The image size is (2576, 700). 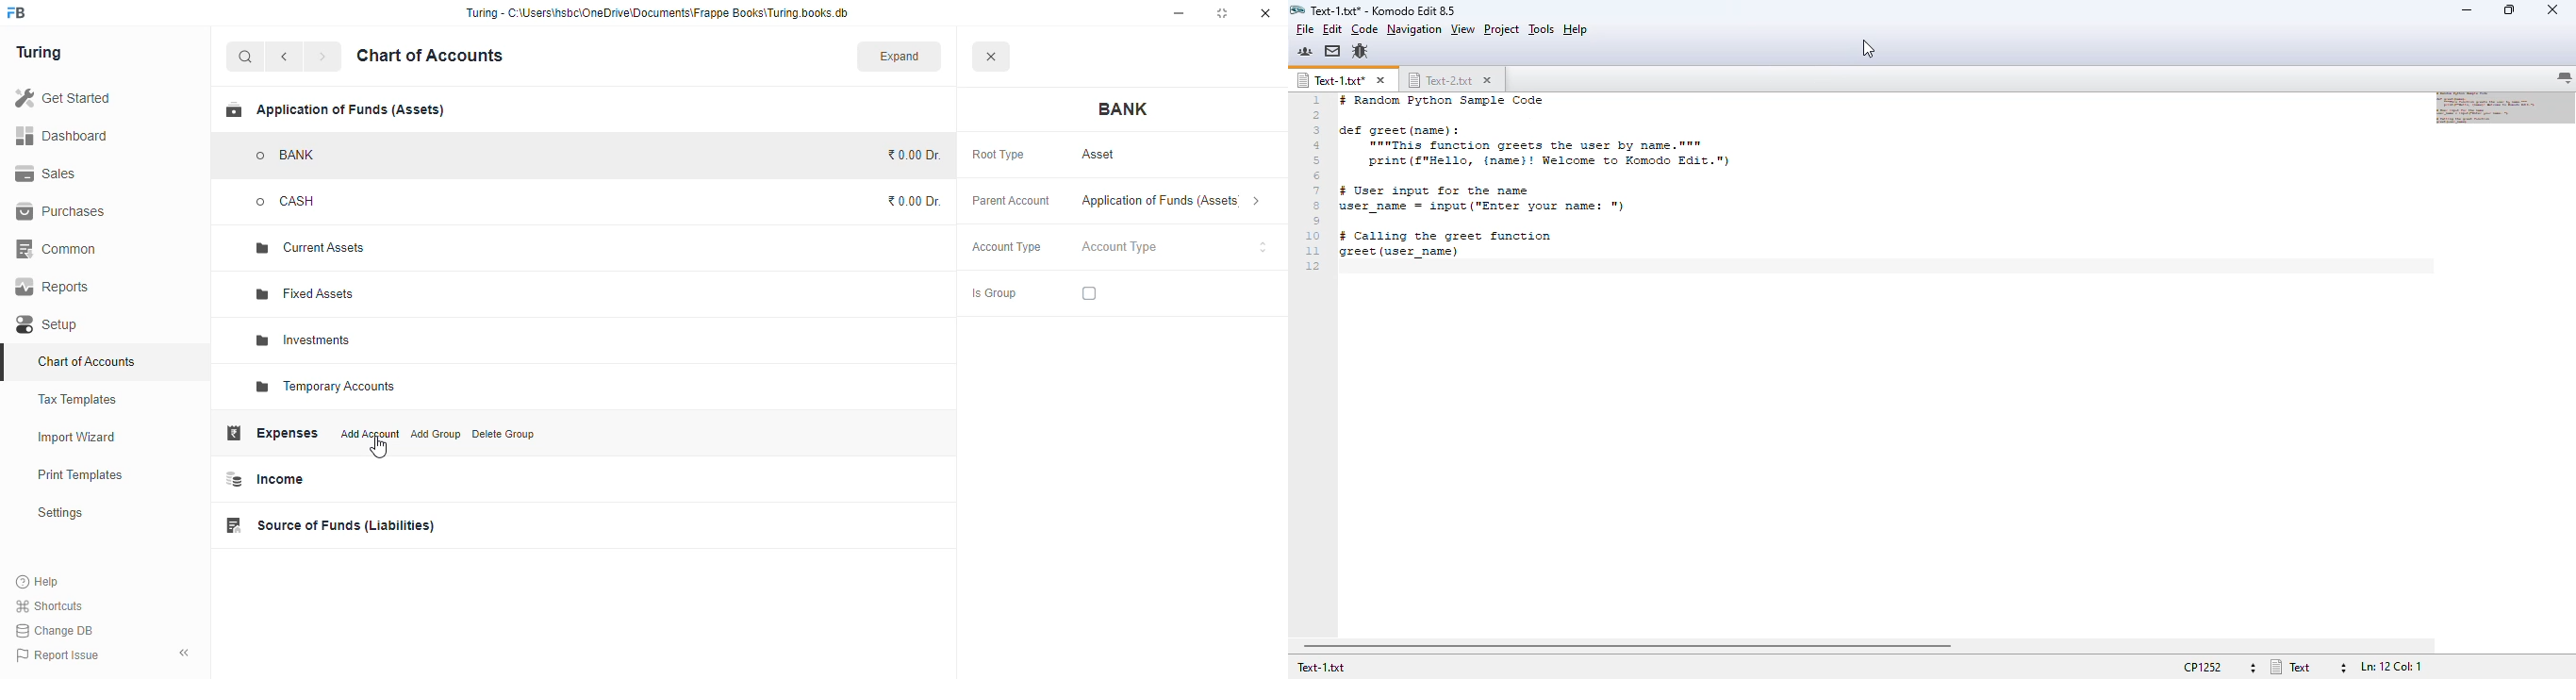 I want to click on asset, so click(x=1099, y=155).